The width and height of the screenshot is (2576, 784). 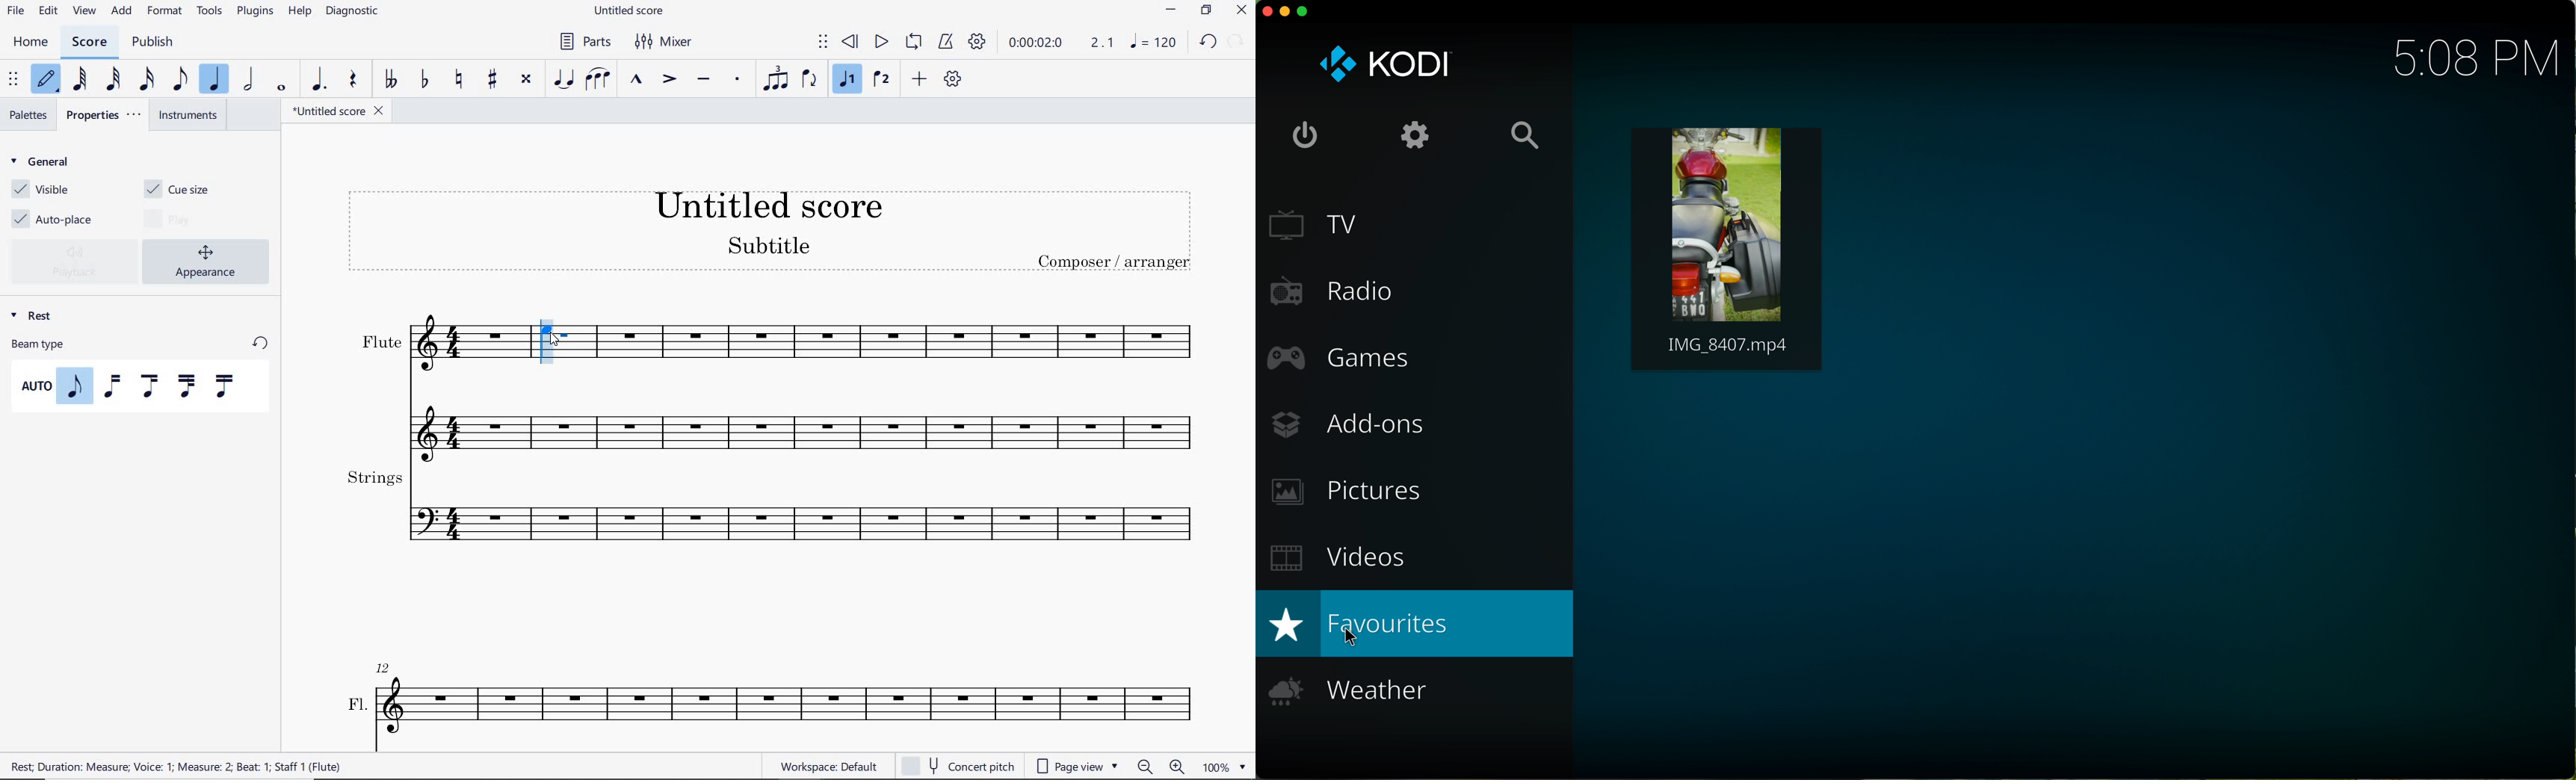 I want to click on page view, so click(x=1075, y=764).